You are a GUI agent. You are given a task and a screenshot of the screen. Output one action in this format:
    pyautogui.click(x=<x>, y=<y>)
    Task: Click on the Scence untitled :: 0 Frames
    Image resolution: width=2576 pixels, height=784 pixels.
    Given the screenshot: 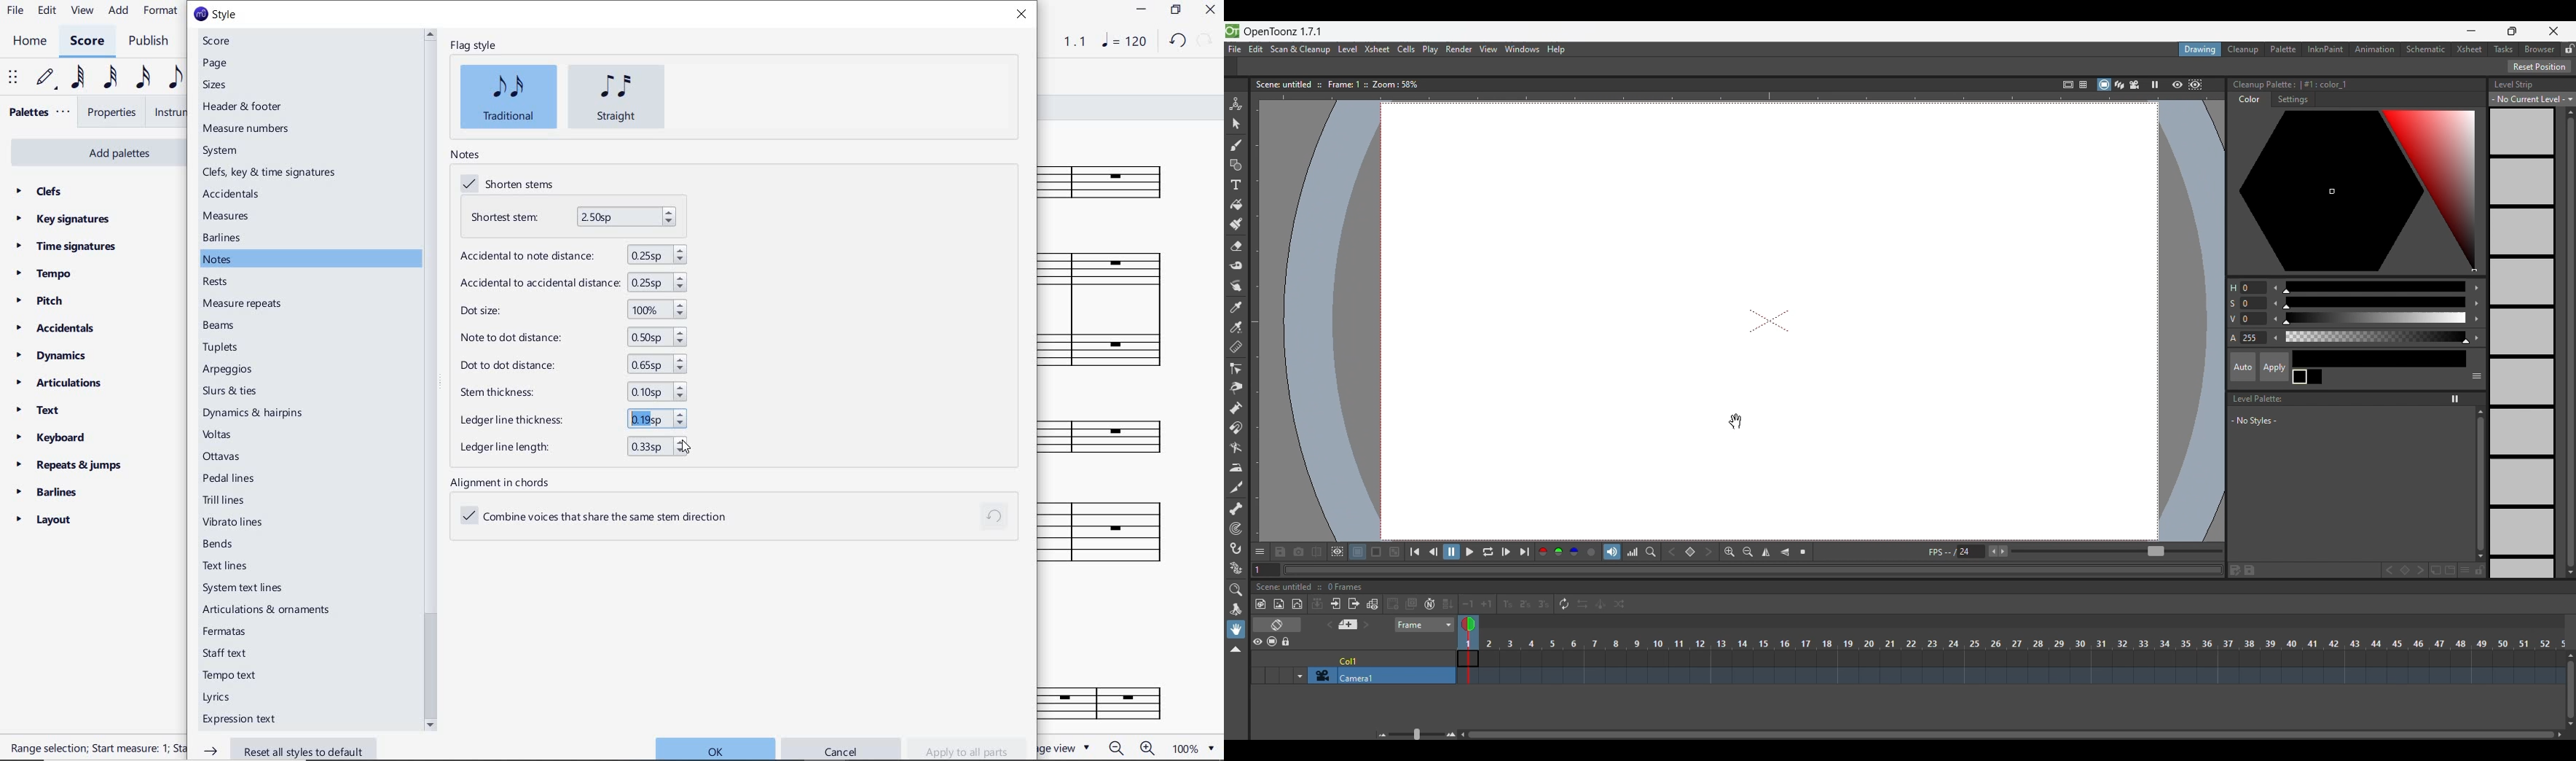 What is the action you would take?
    pyautogui.click(x=1307, y=588)
    